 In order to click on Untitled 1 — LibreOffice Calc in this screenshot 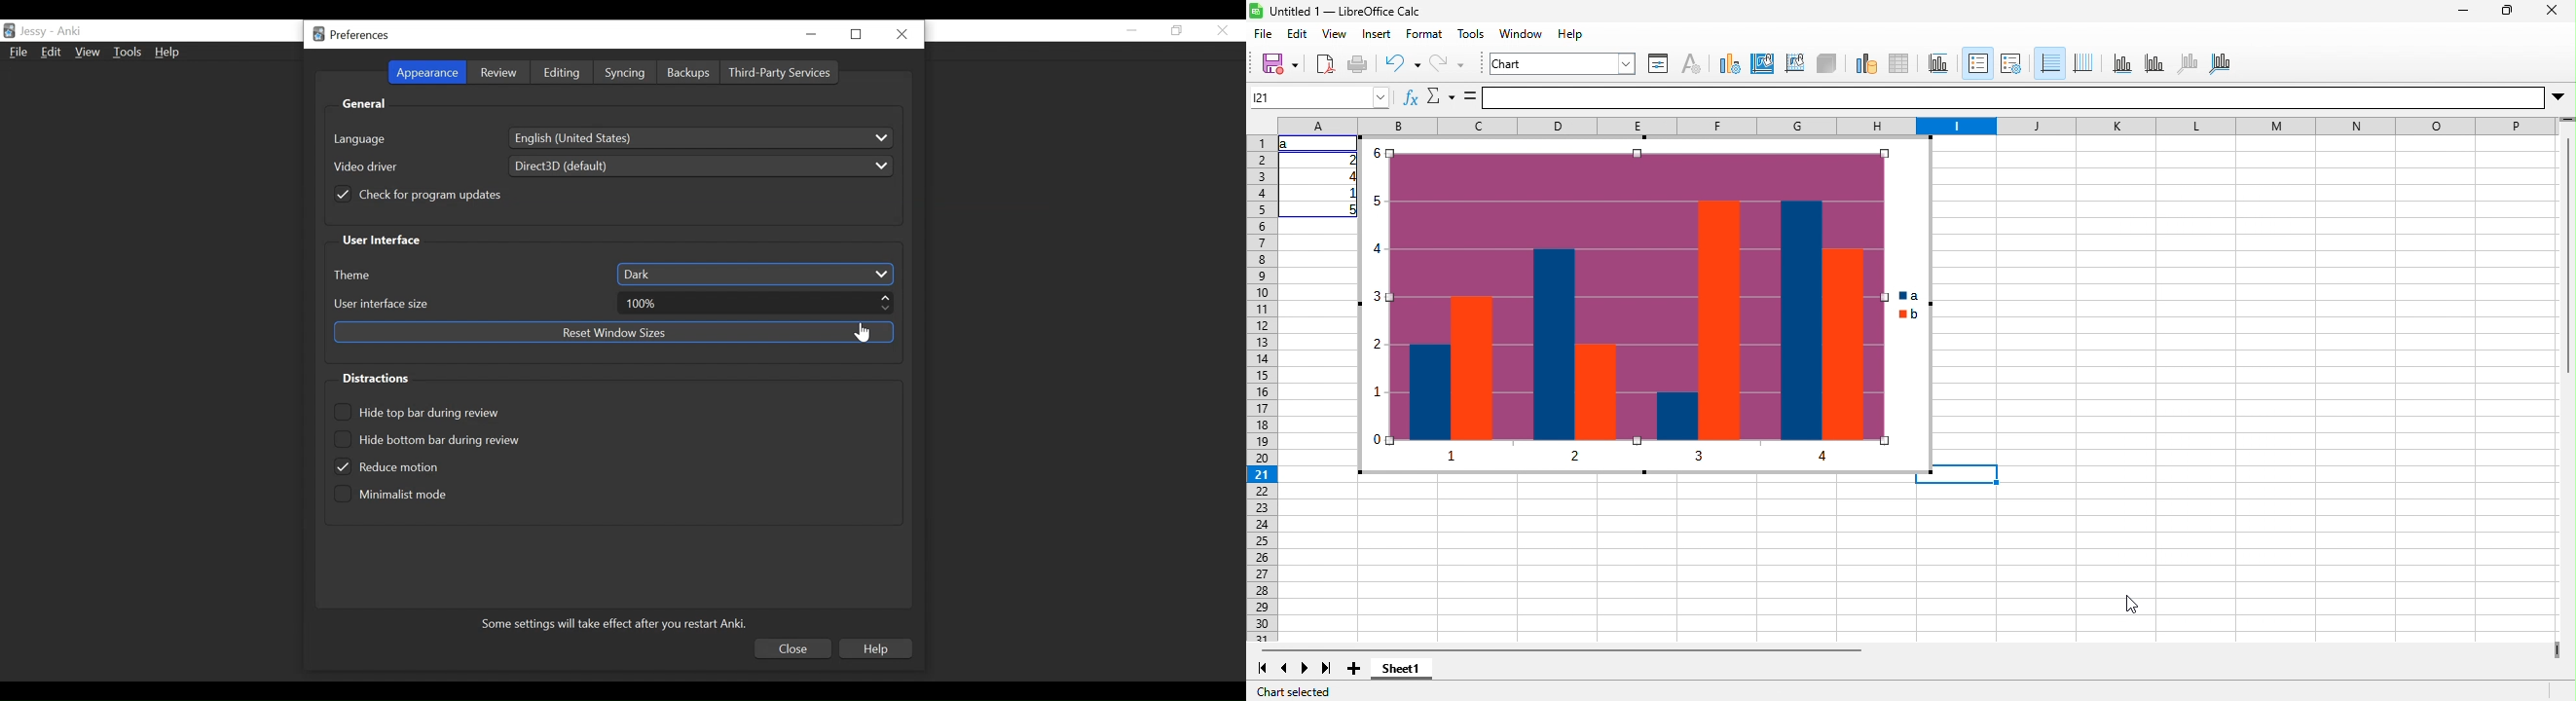, I will do `click(1345, 12)`.